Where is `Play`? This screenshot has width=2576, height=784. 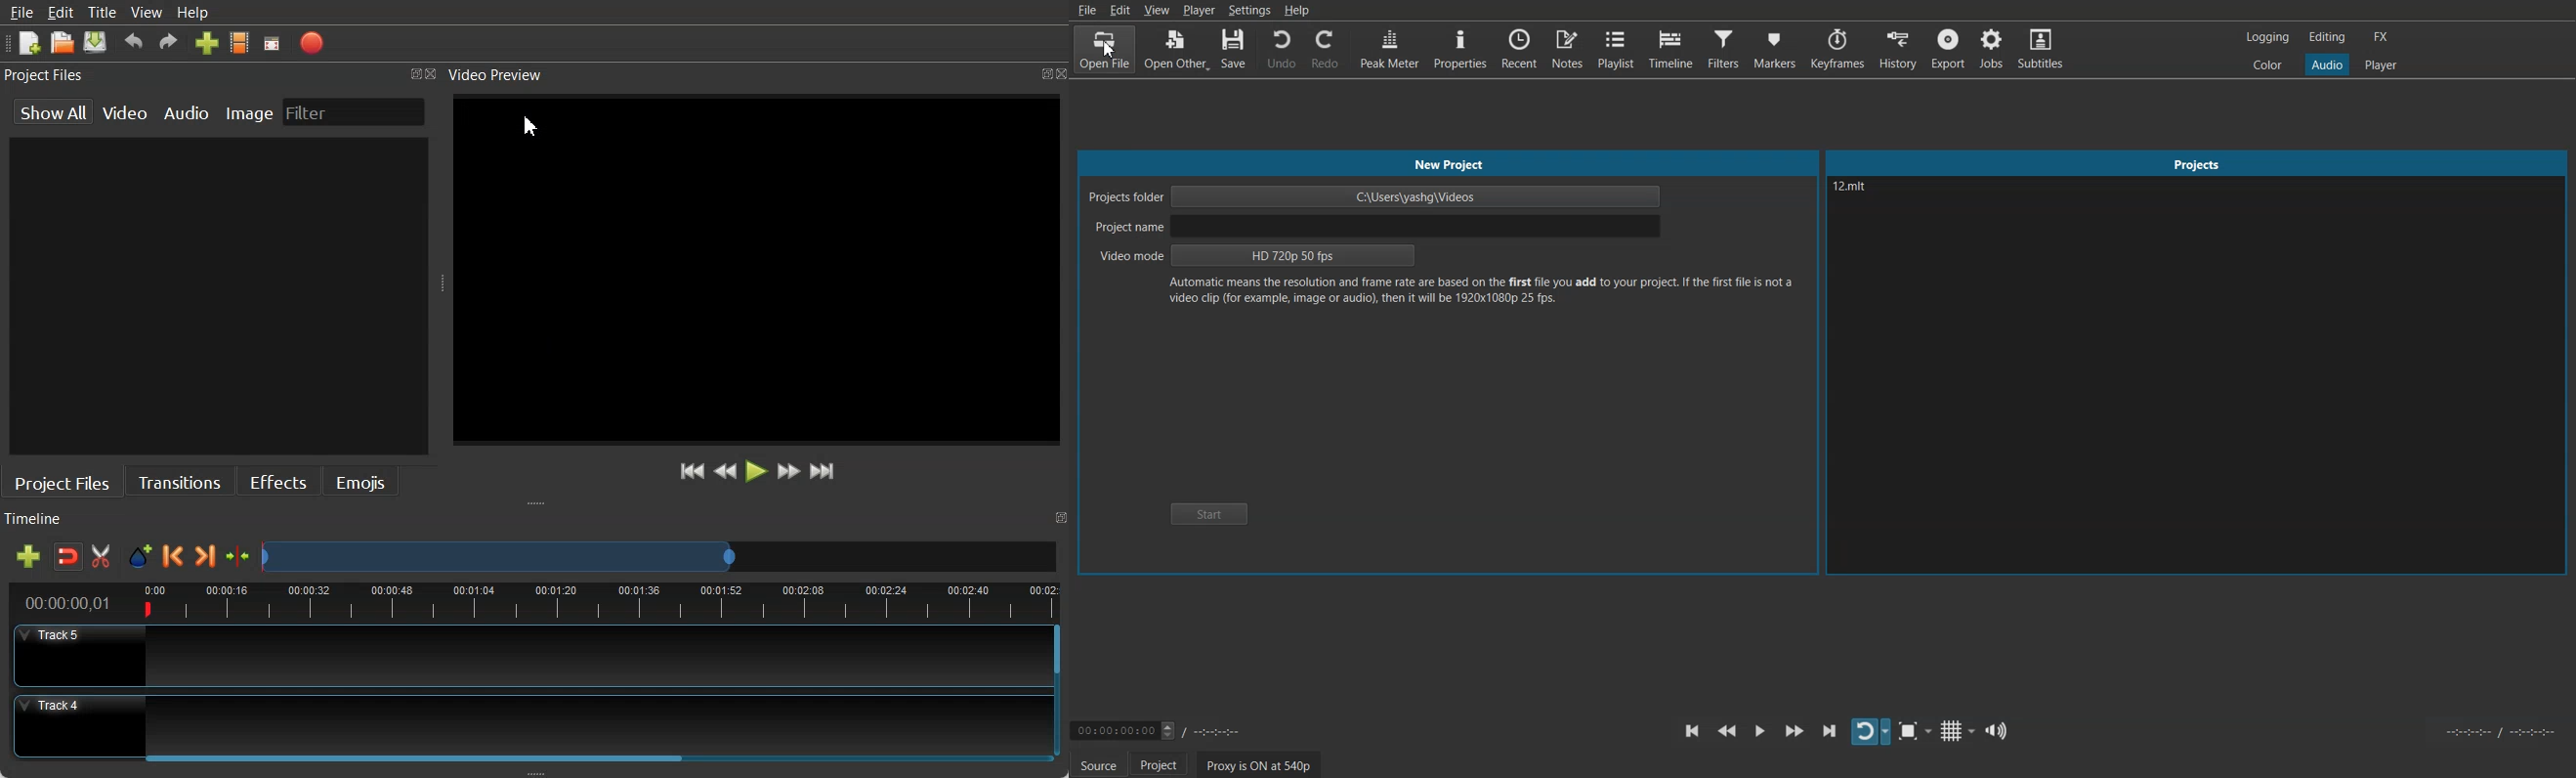
Play is located at coordinates (756, 470).